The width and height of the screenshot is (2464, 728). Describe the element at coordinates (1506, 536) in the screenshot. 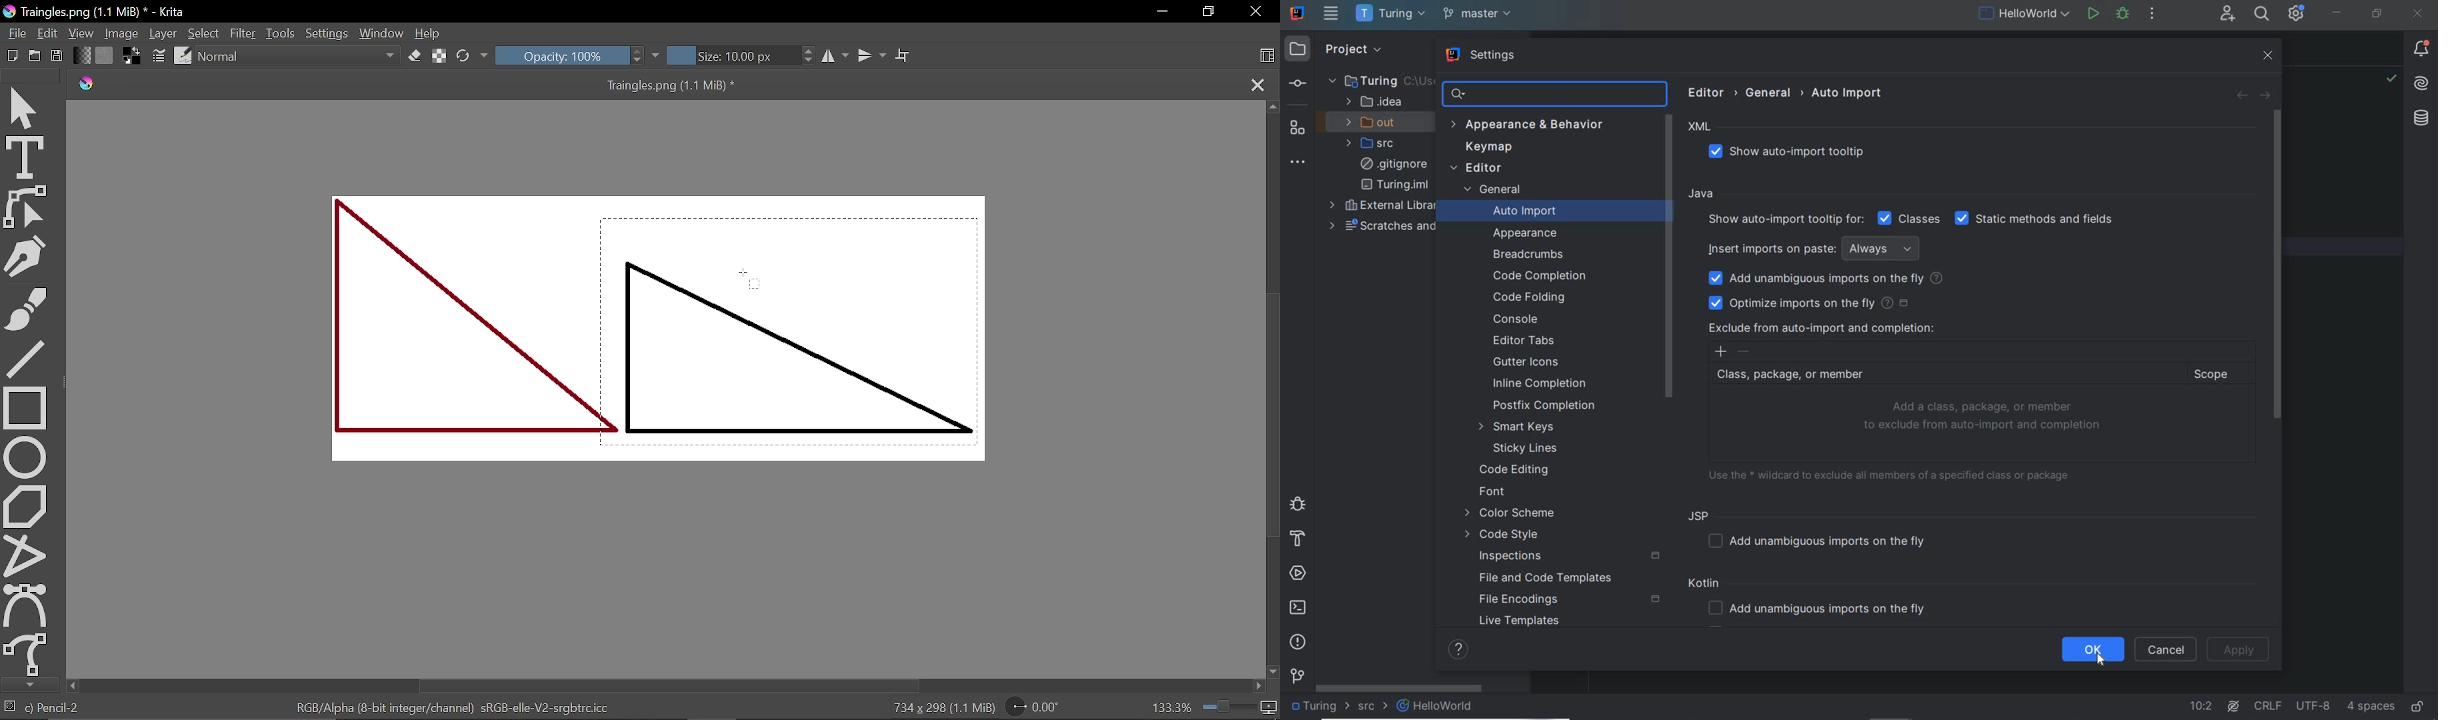

I see `CODE STYLE` at that location.